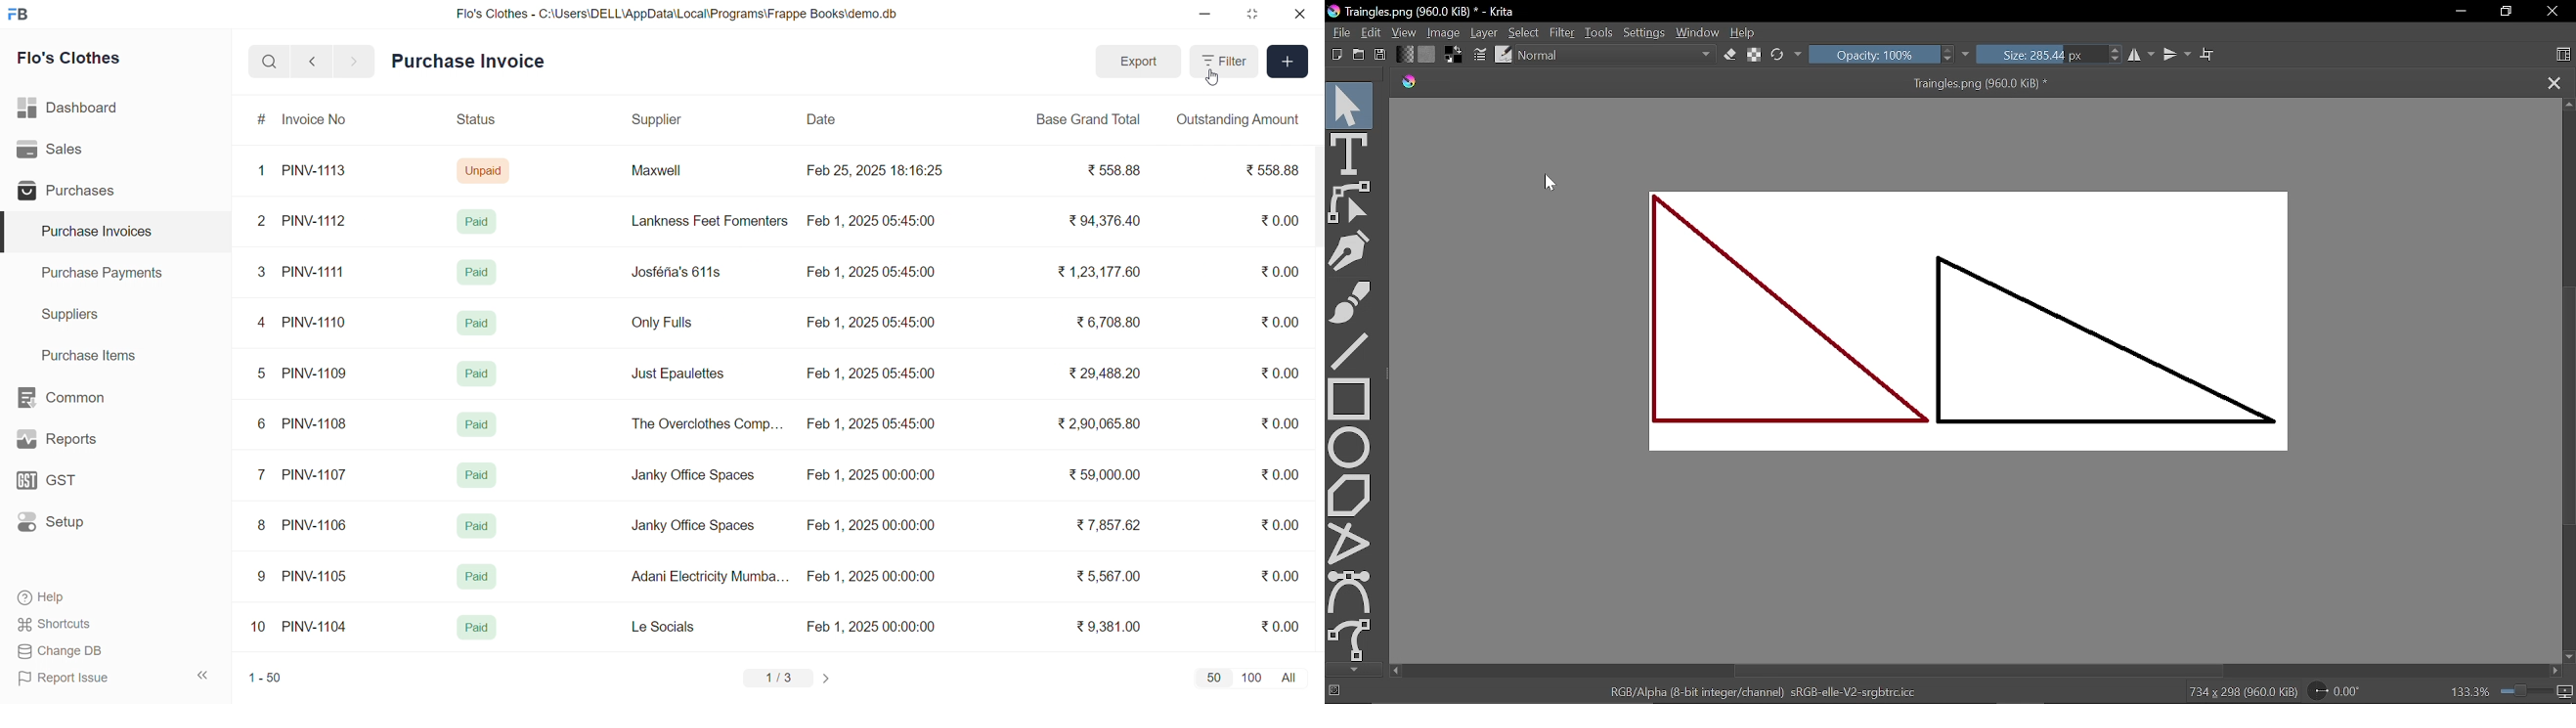 The height and width of the screenshot is (728, 2576). Describe the element at coordinates (315, 271) in the screenshot. I see `PINV-1111` at that location.